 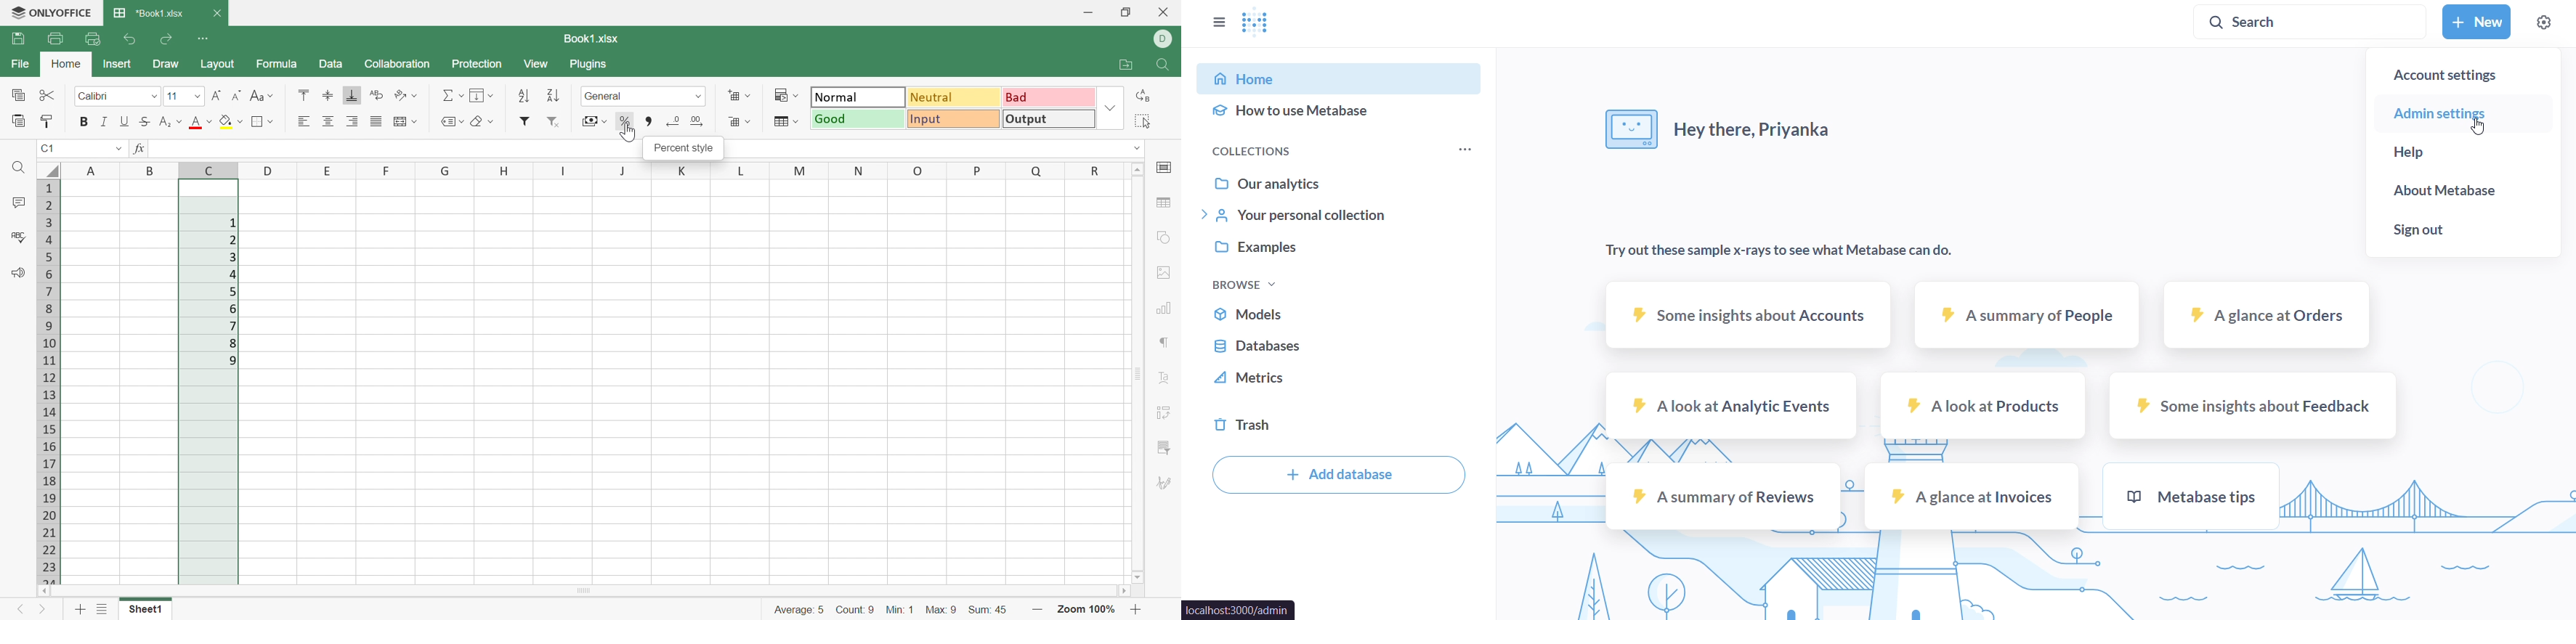 What do you see at coordinates (1143, 97) in the screenshot?
I see `Replace` at bounding box center [1143, 97].